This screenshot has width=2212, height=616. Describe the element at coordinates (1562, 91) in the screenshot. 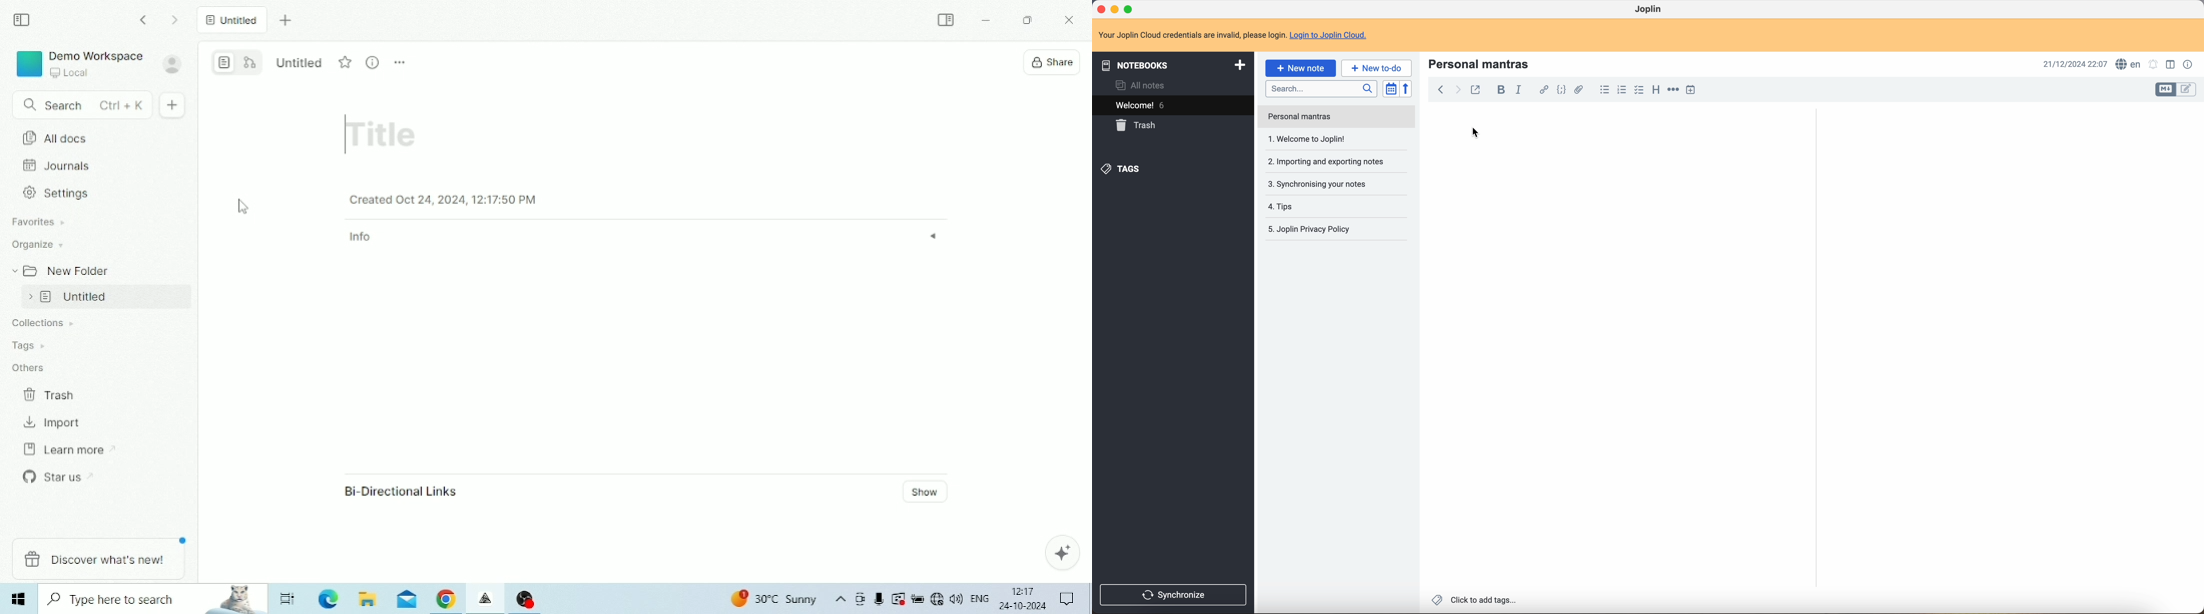

I see `code` at that location.